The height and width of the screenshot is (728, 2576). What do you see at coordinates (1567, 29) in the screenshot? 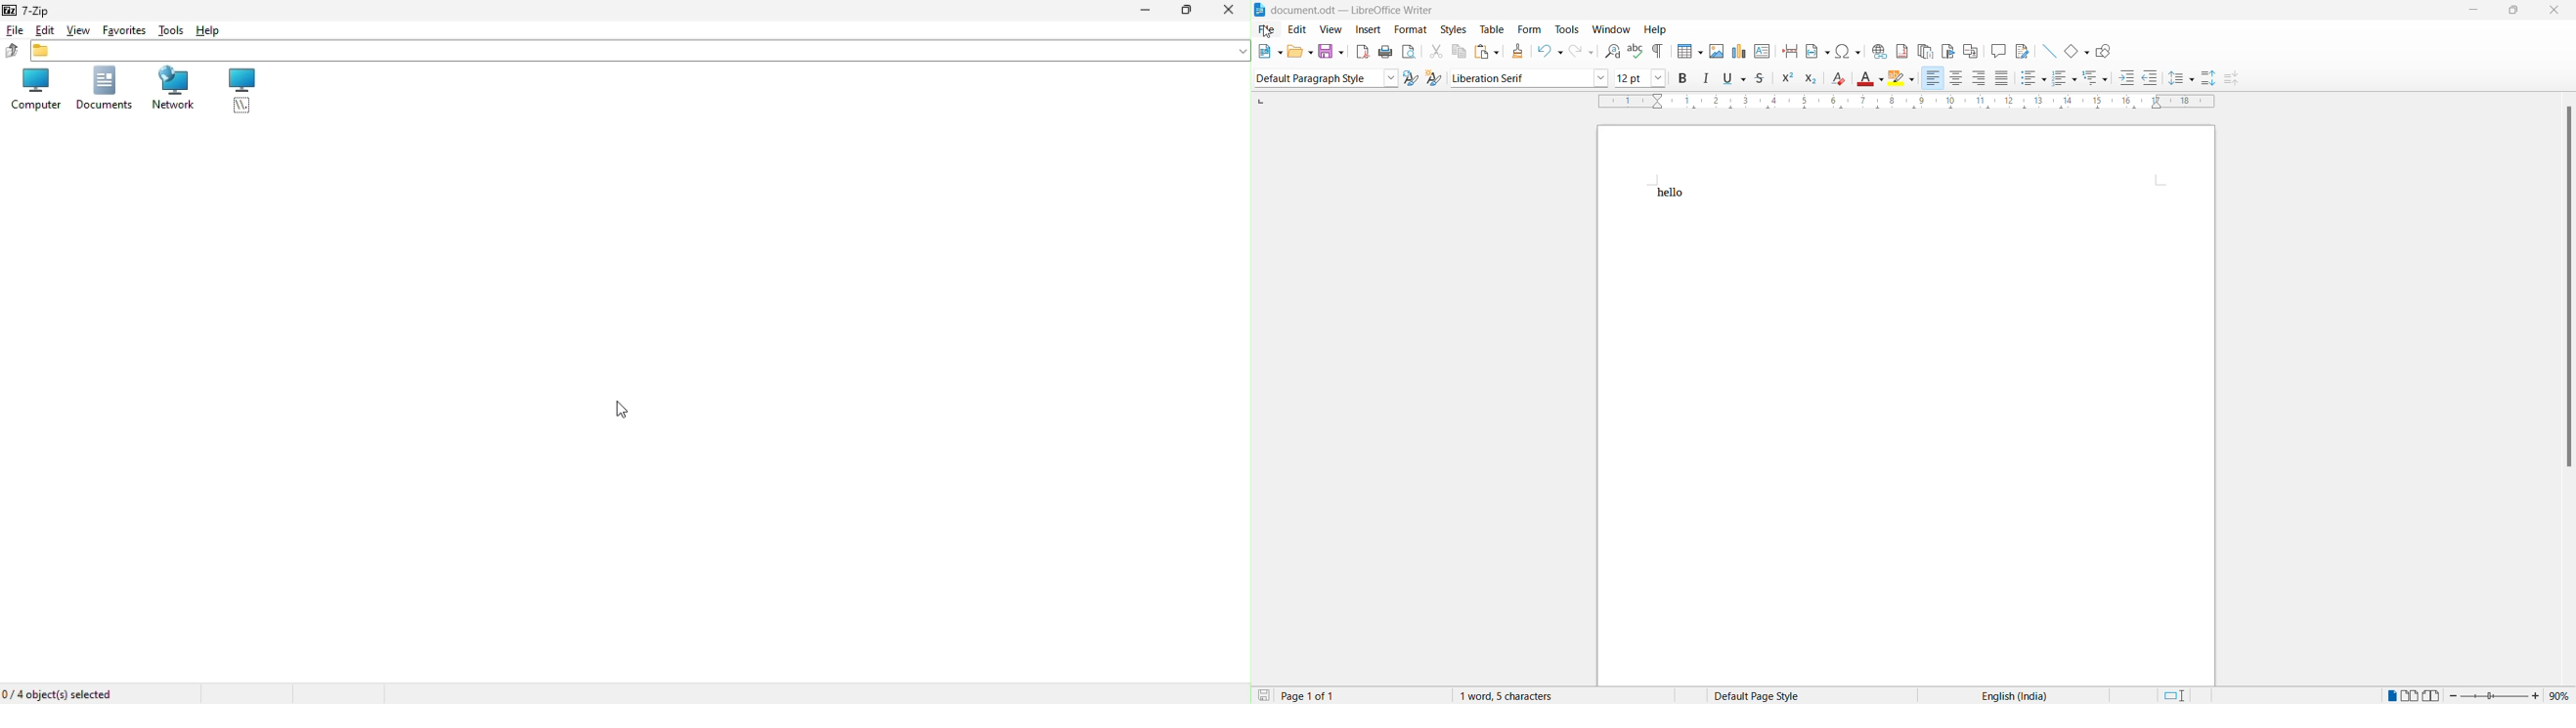
I see `Tools` at bounding box center [1567, 29].